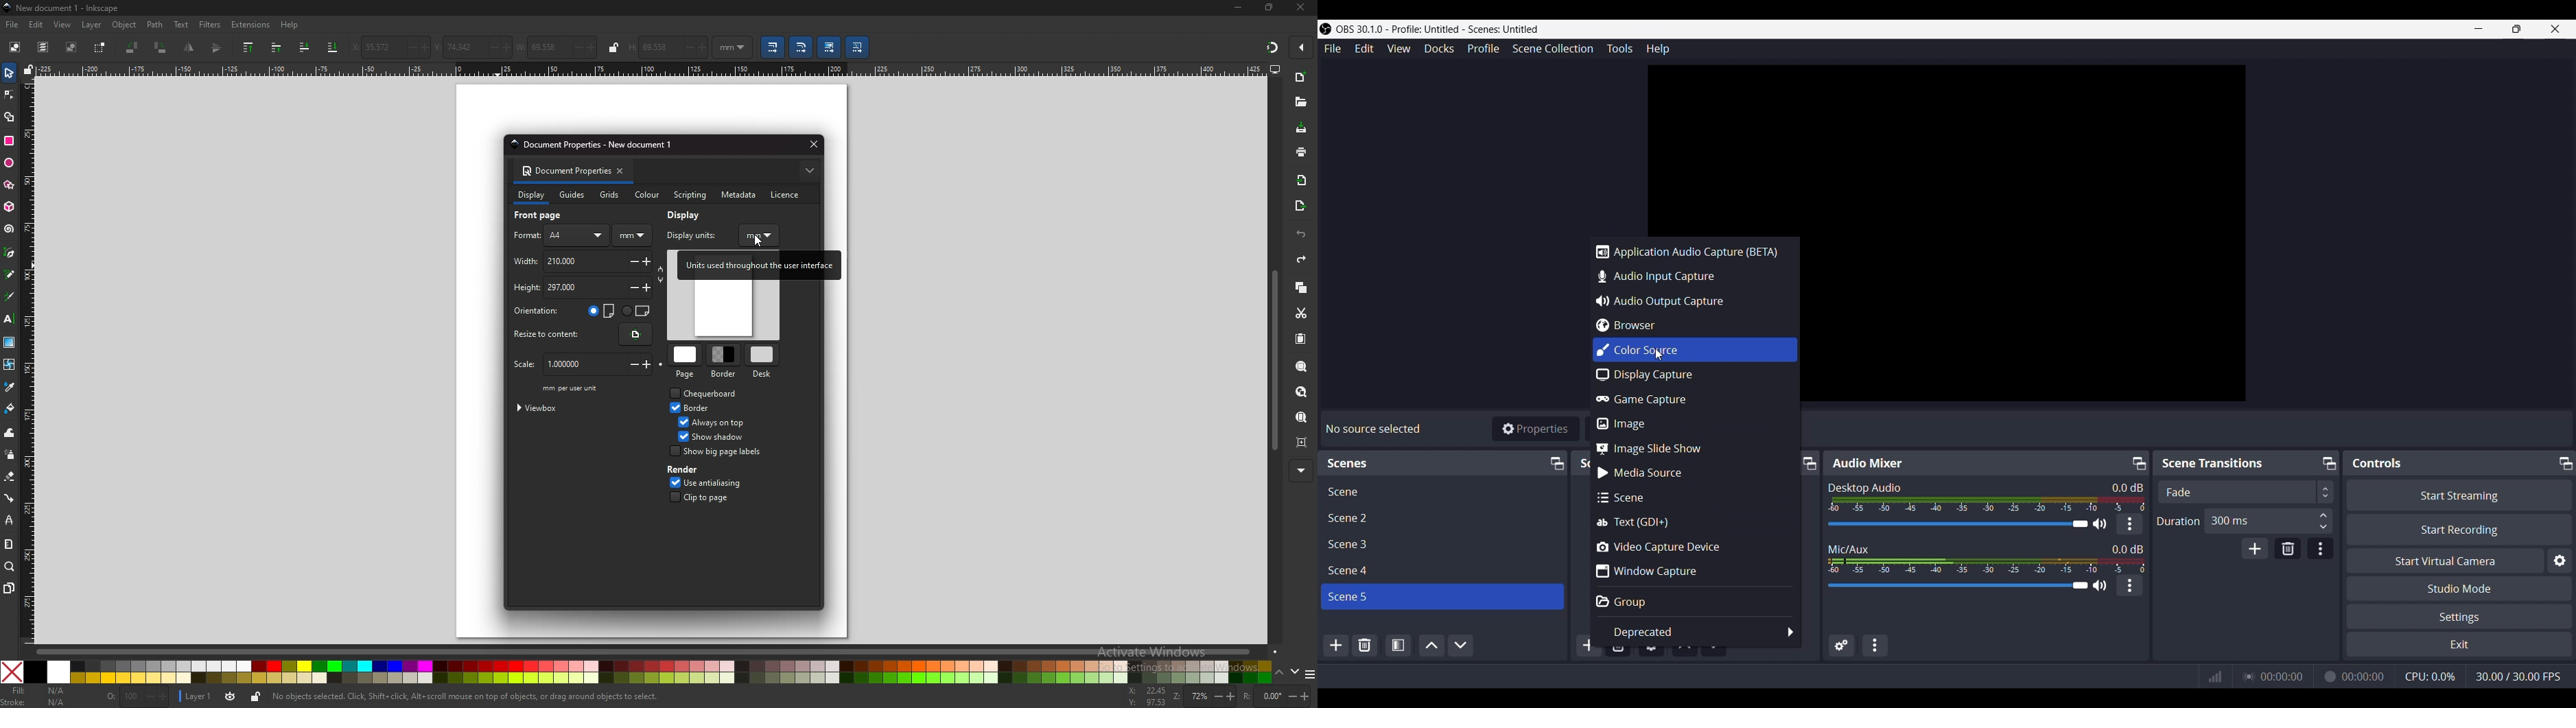 This screenshot has height=728, width=2576. I want to click on Start Virtual Camera, so click(2442, 560).